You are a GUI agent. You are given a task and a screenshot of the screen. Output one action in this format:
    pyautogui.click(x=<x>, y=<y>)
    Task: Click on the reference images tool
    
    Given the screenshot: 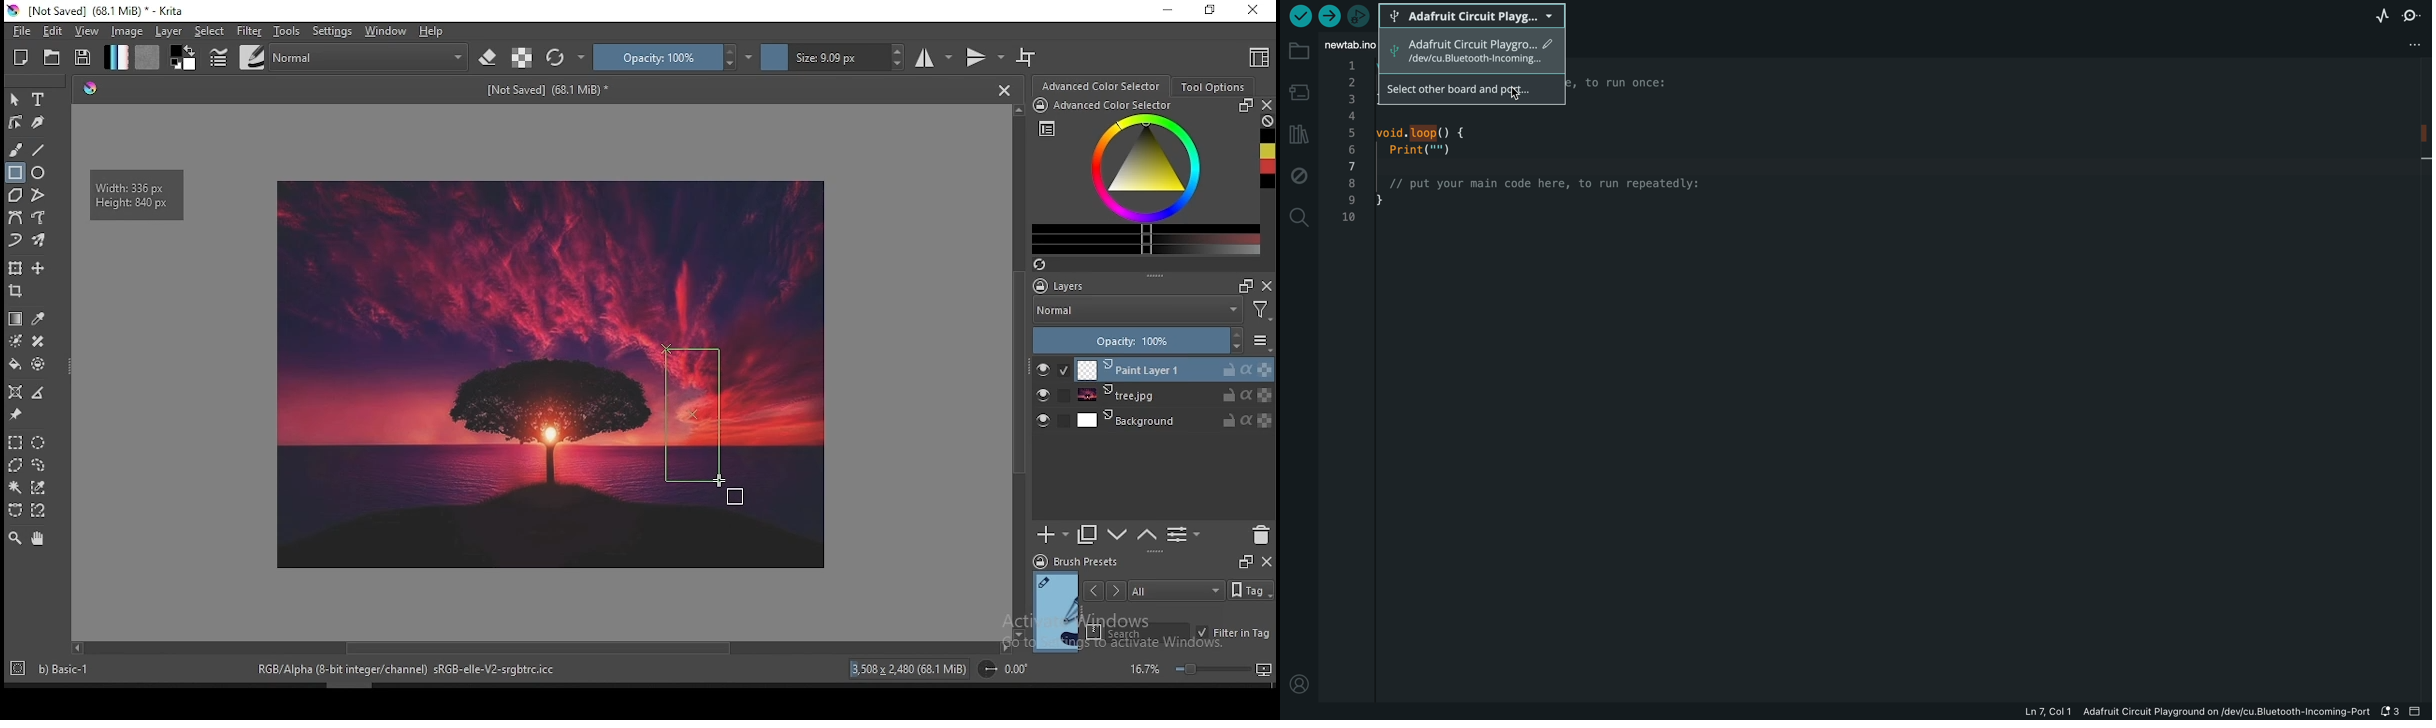 What is the action you would take?
    pyautogui.click(x=16, y=415)
    